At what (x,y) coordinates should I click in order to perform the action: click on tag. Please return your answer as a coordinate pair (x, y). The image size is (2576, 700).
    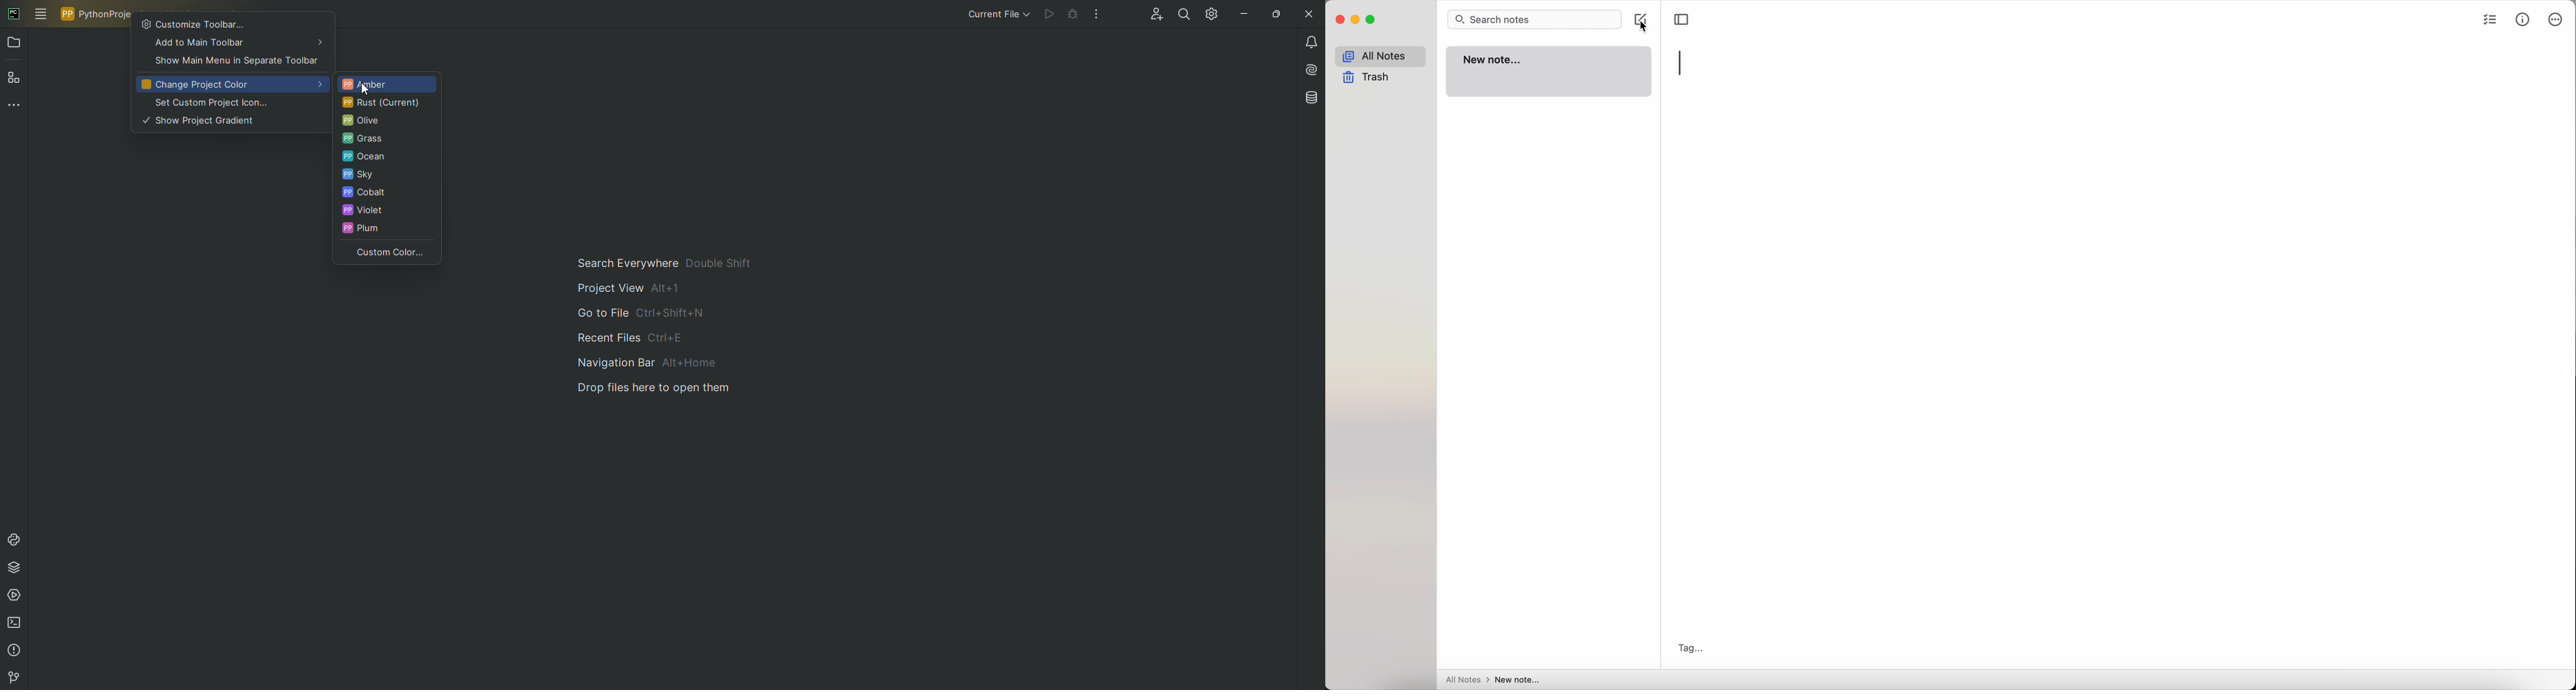
    Looking at the image, I should click on (1688, 648).